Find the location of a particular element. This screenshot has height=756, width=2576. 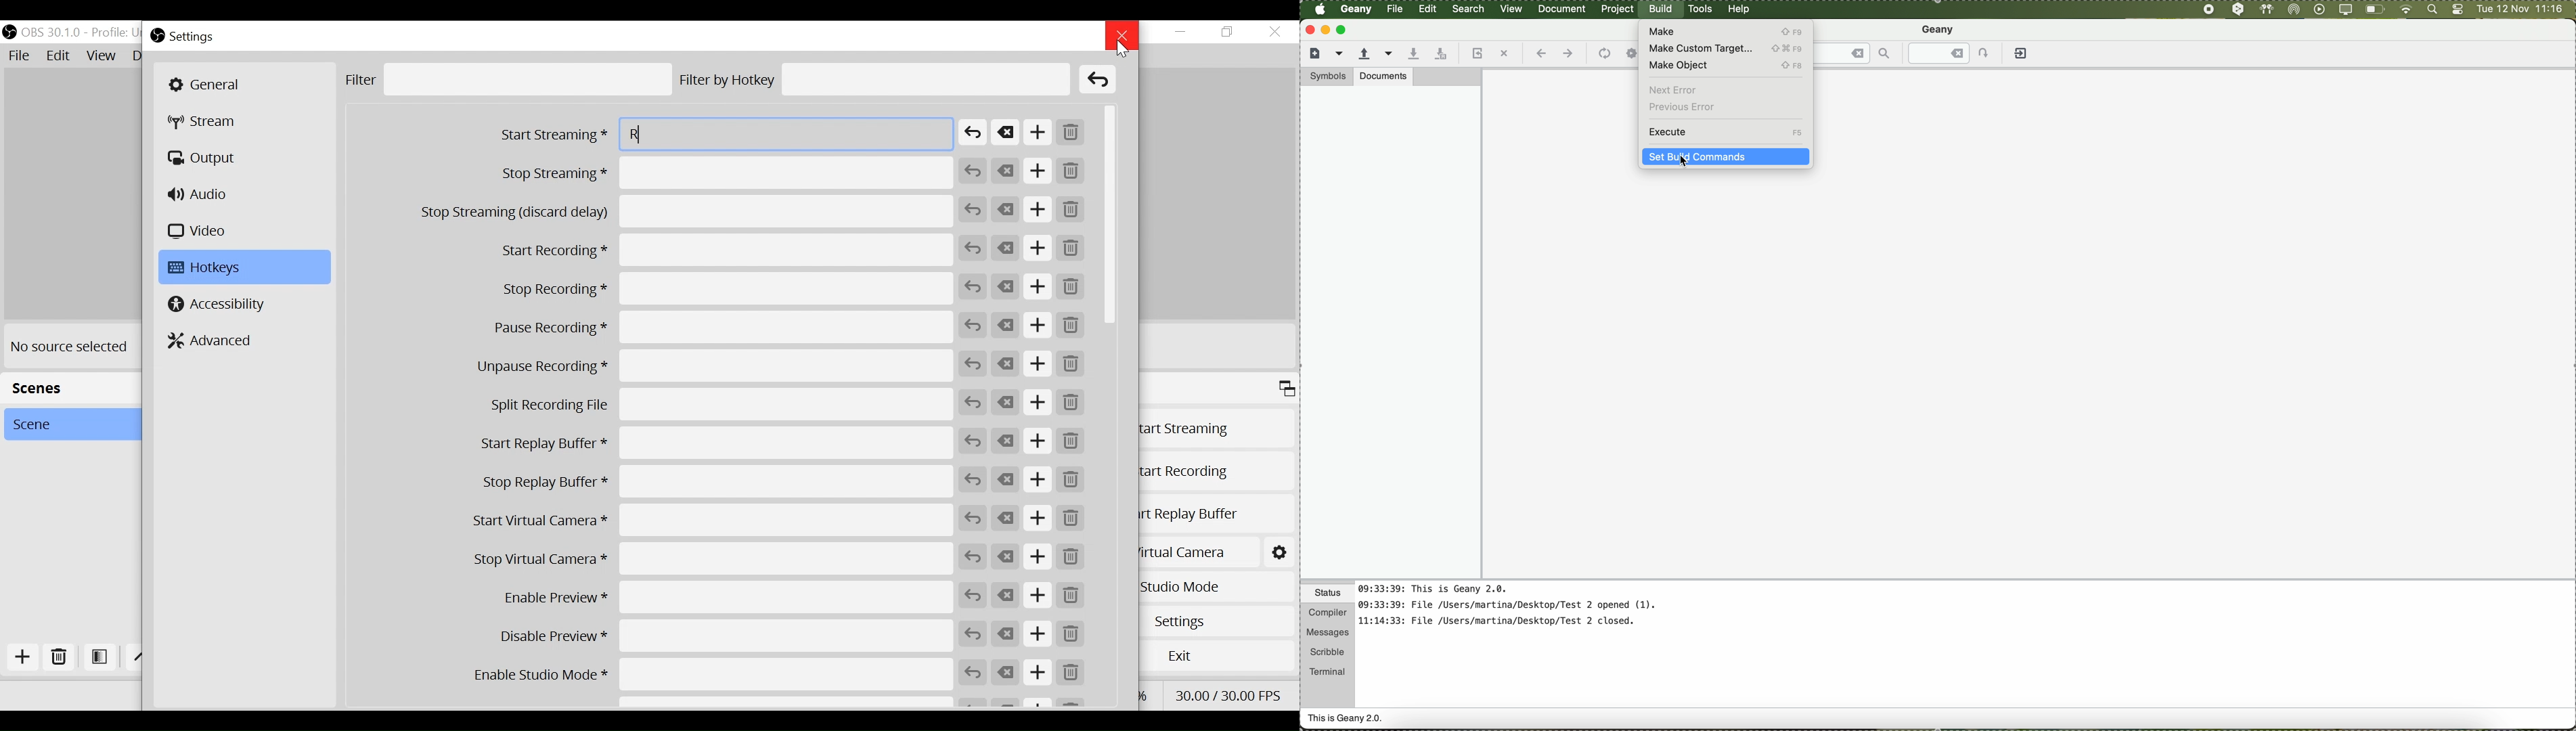

Add is located at coordinates (1038, 287).